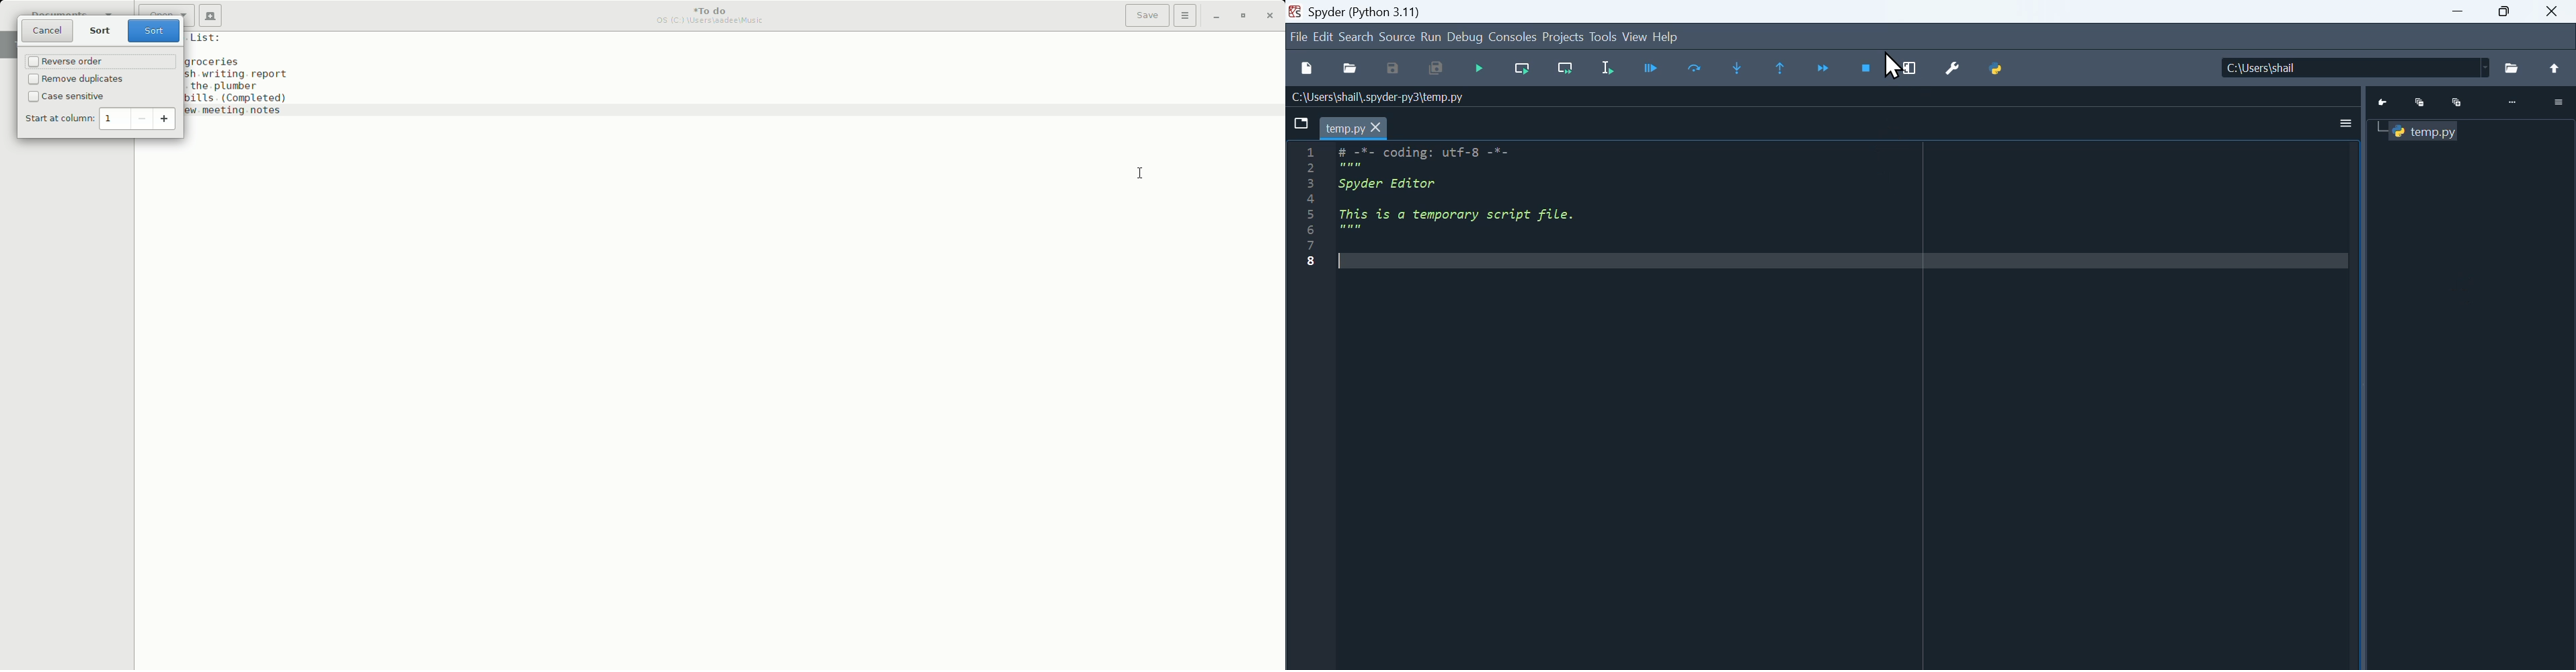 This screenshot has height=672, width=2576. I want to click on # -*- coding: utf-8 -*-

Spyder Editor

This is a temporary script file.
ree, so click(1476, 208).